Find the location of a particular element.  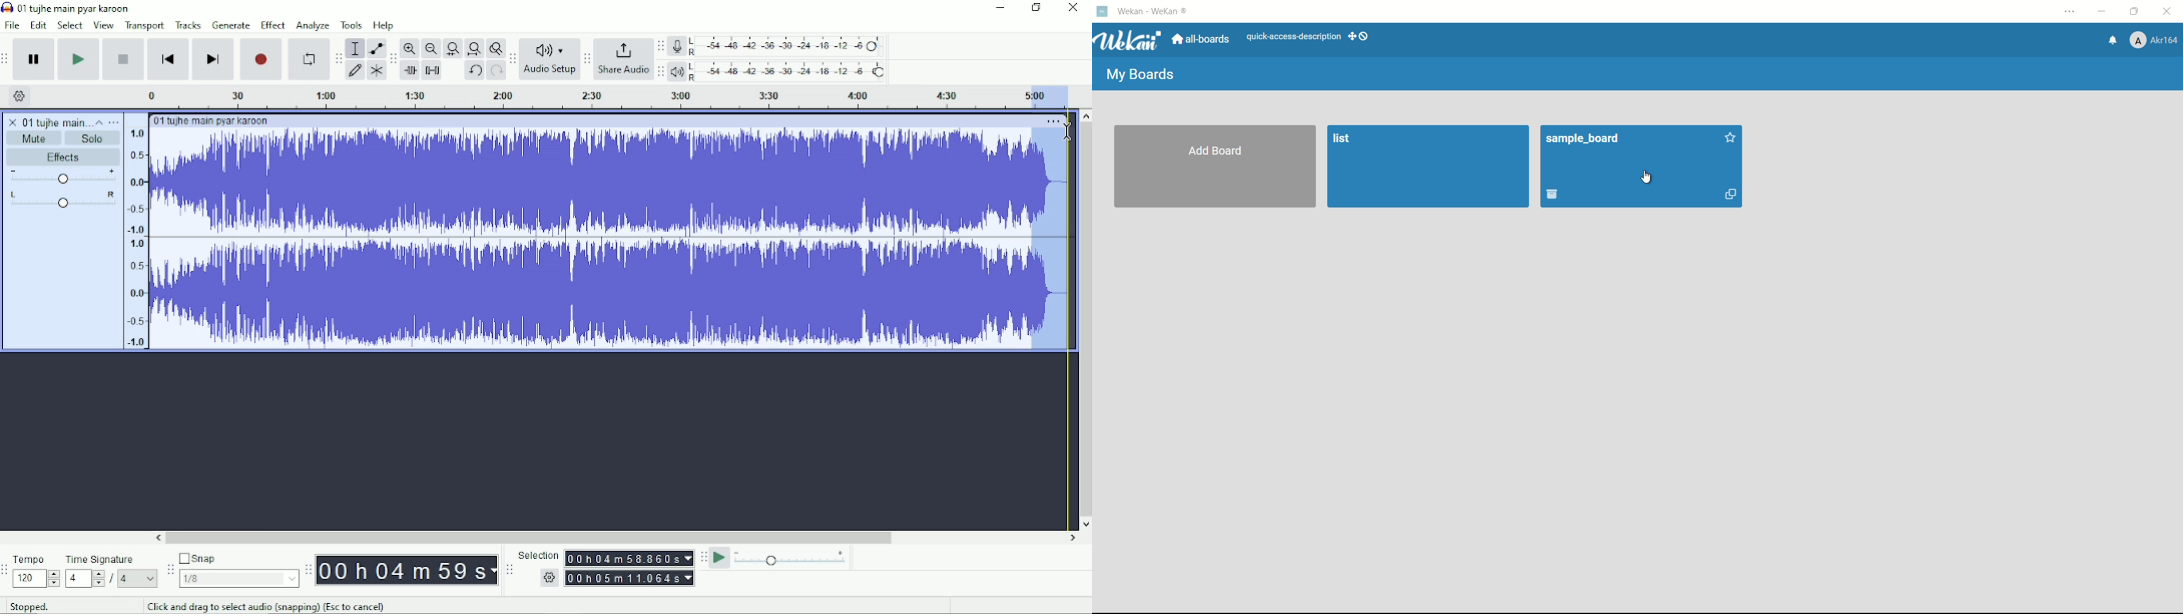

star this board is located at coordinates (1729, 138).